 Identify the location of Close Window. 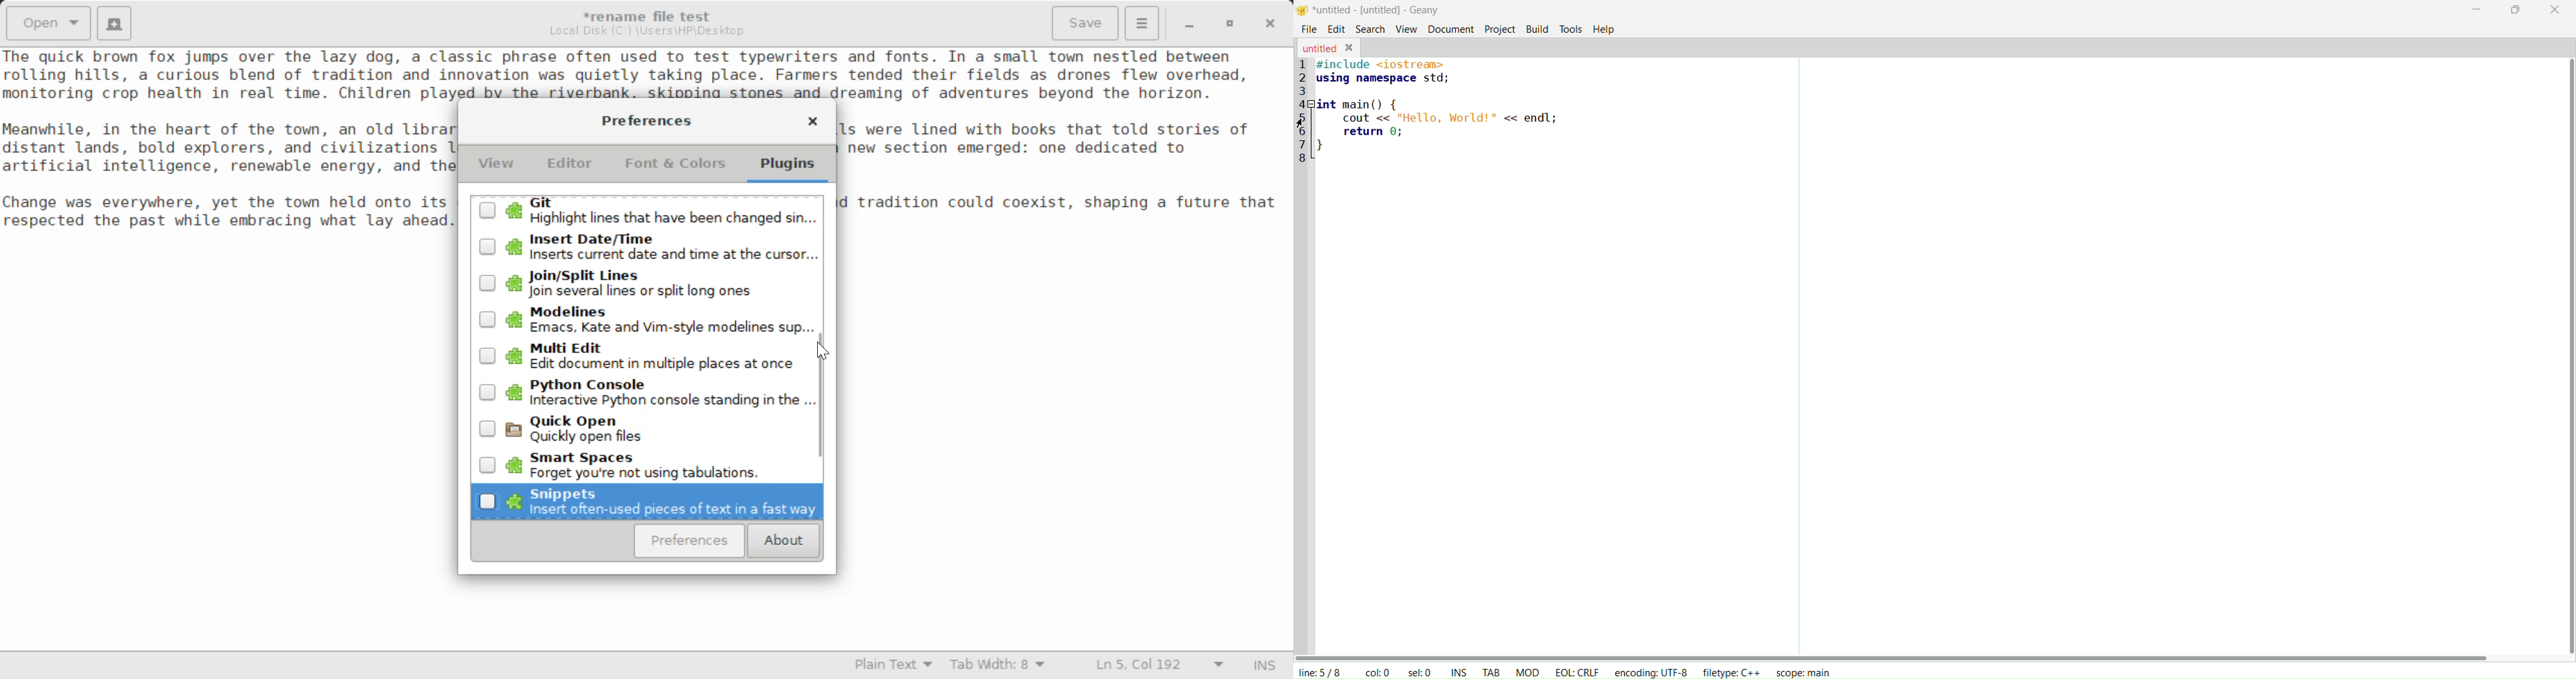
(812, 123).